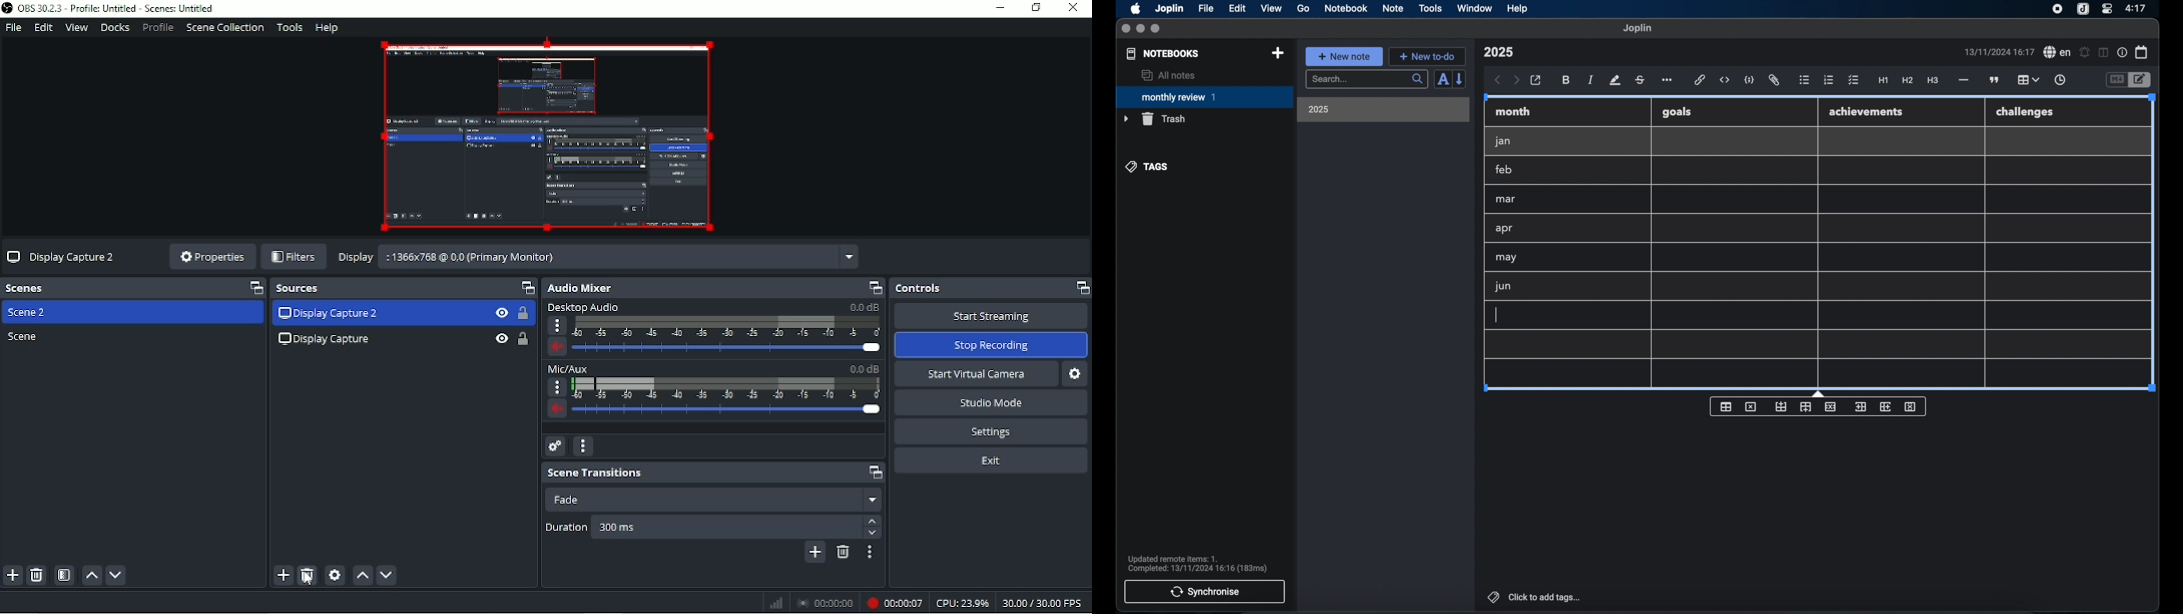  What do you see at coordinates (1505, 169) in the screenshot?
I see `feb` at bounding box center [1505, 169].